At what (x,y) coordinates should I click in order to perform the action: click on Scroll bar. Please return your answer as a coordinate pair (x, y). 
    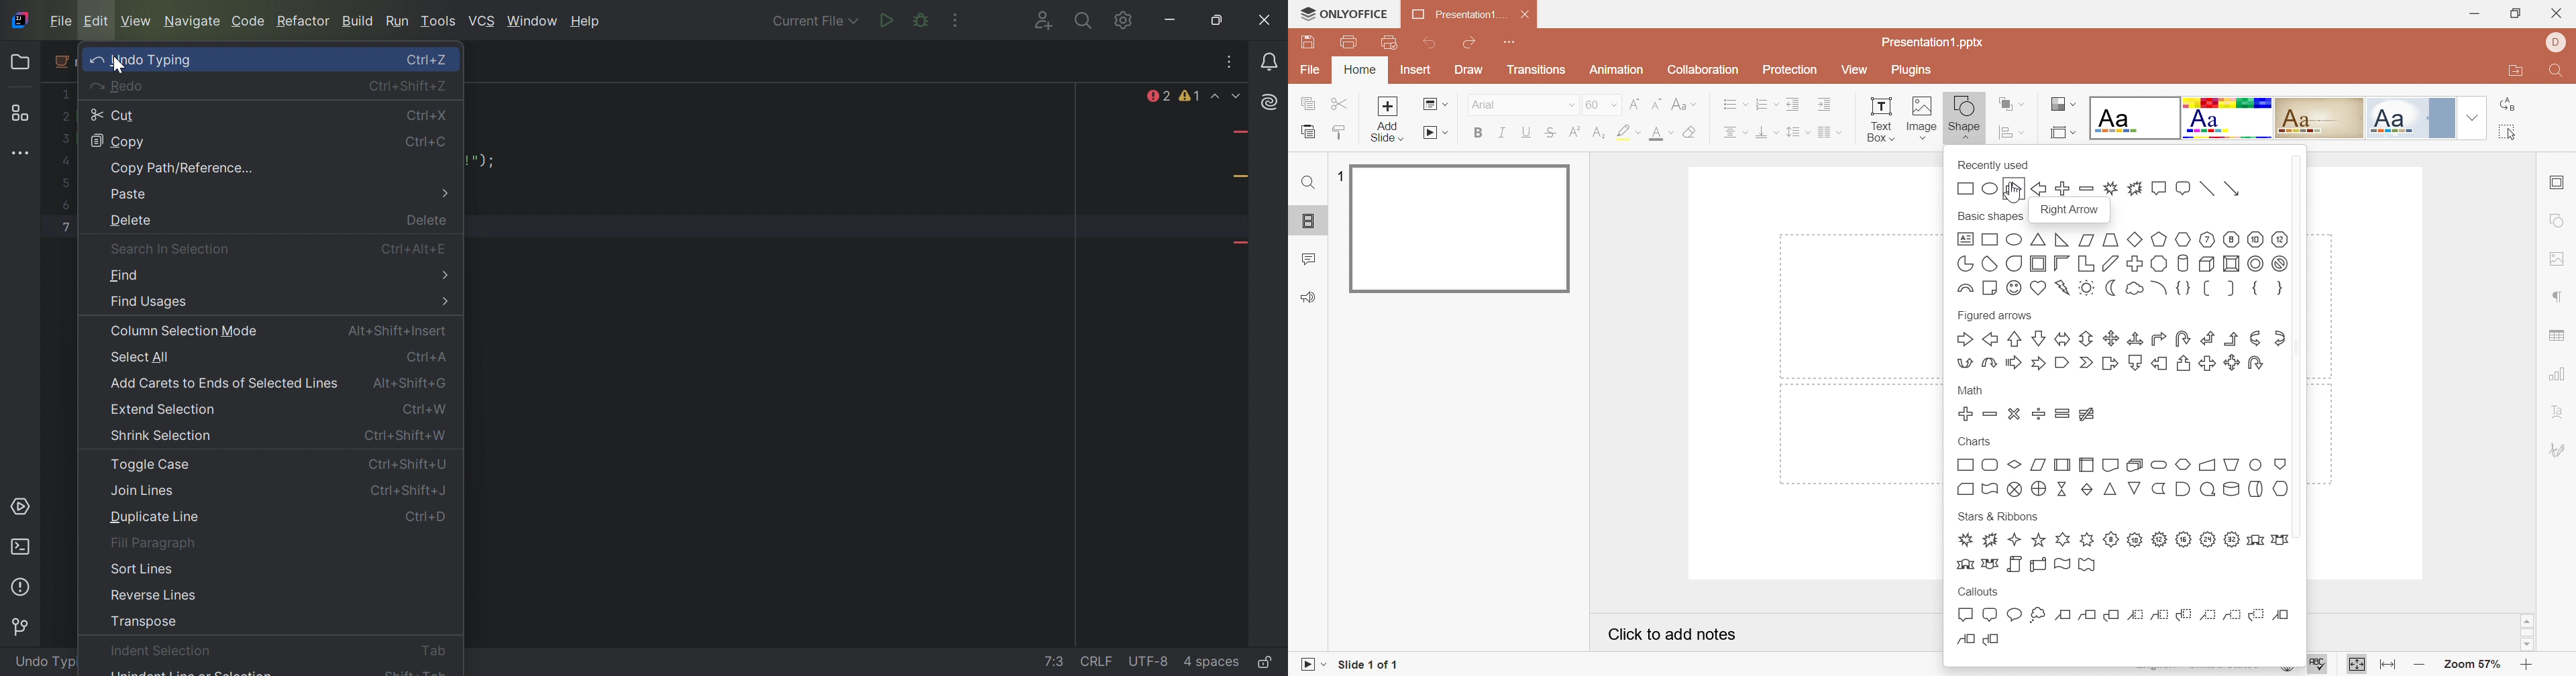
    Looking at the image, I should click on (2527, 633).